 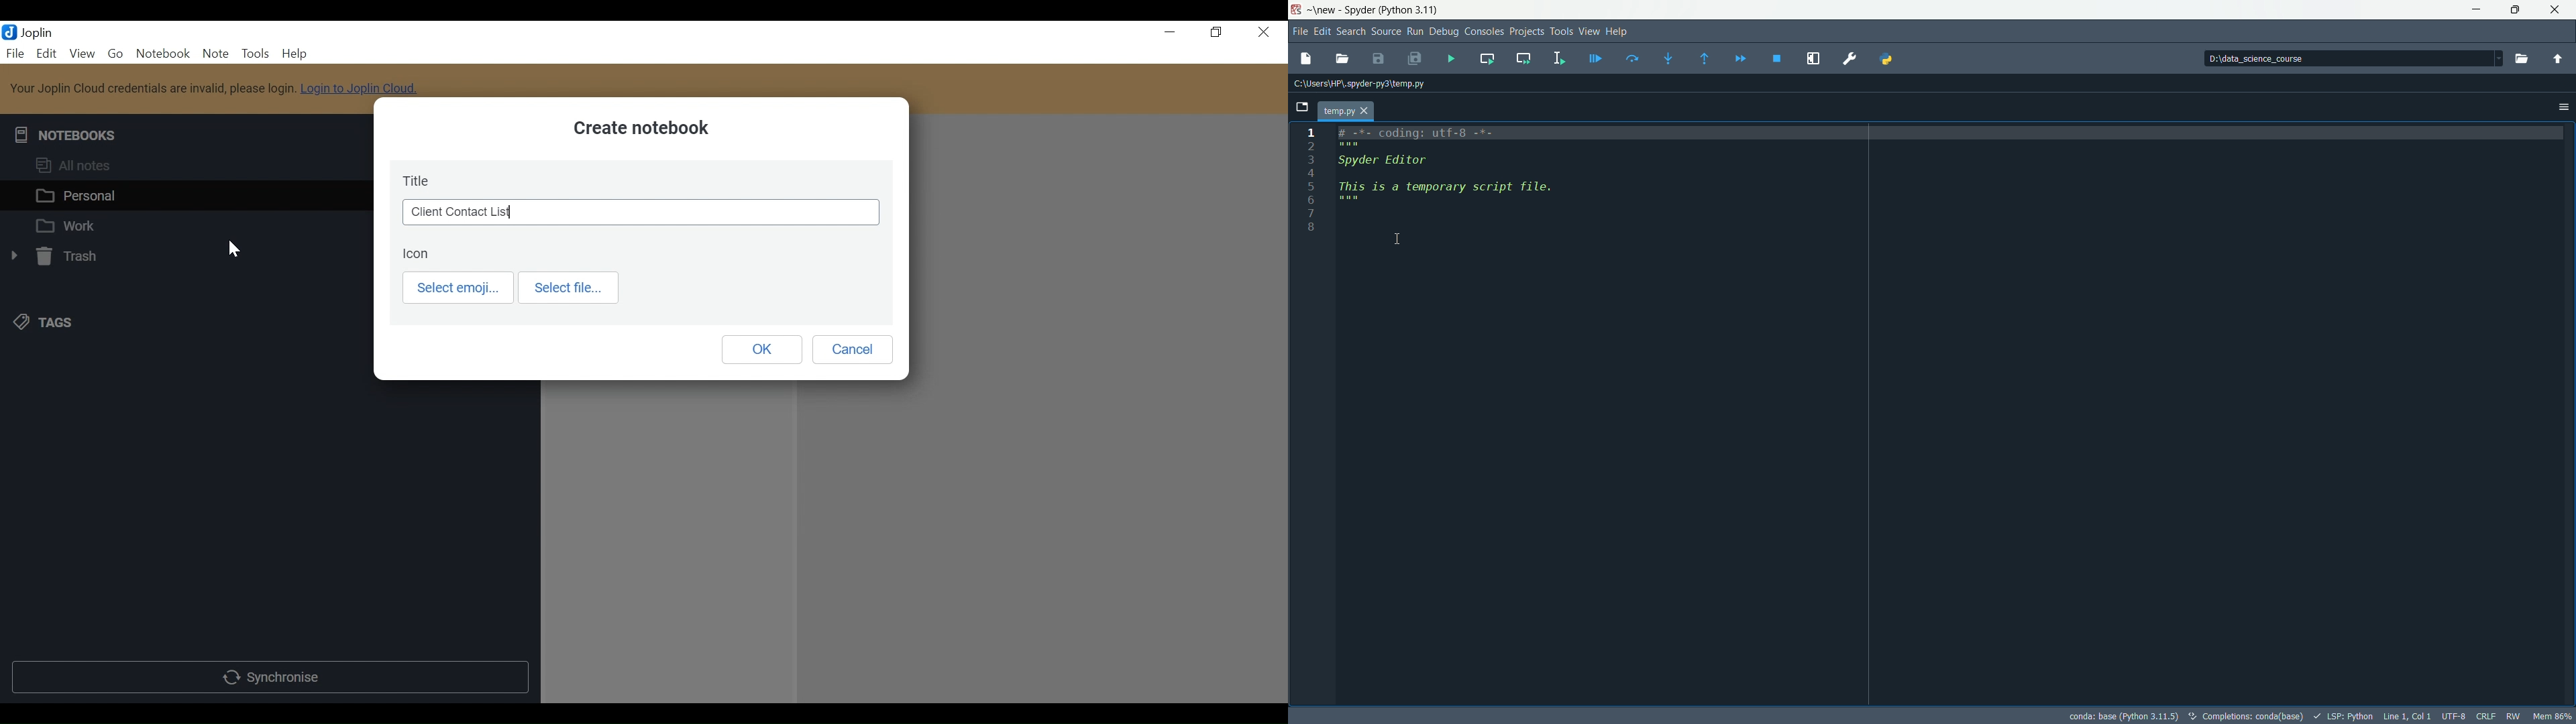 I want to click on ~\new - Spyder (Python 3.11), so click(x=1366, y=11).